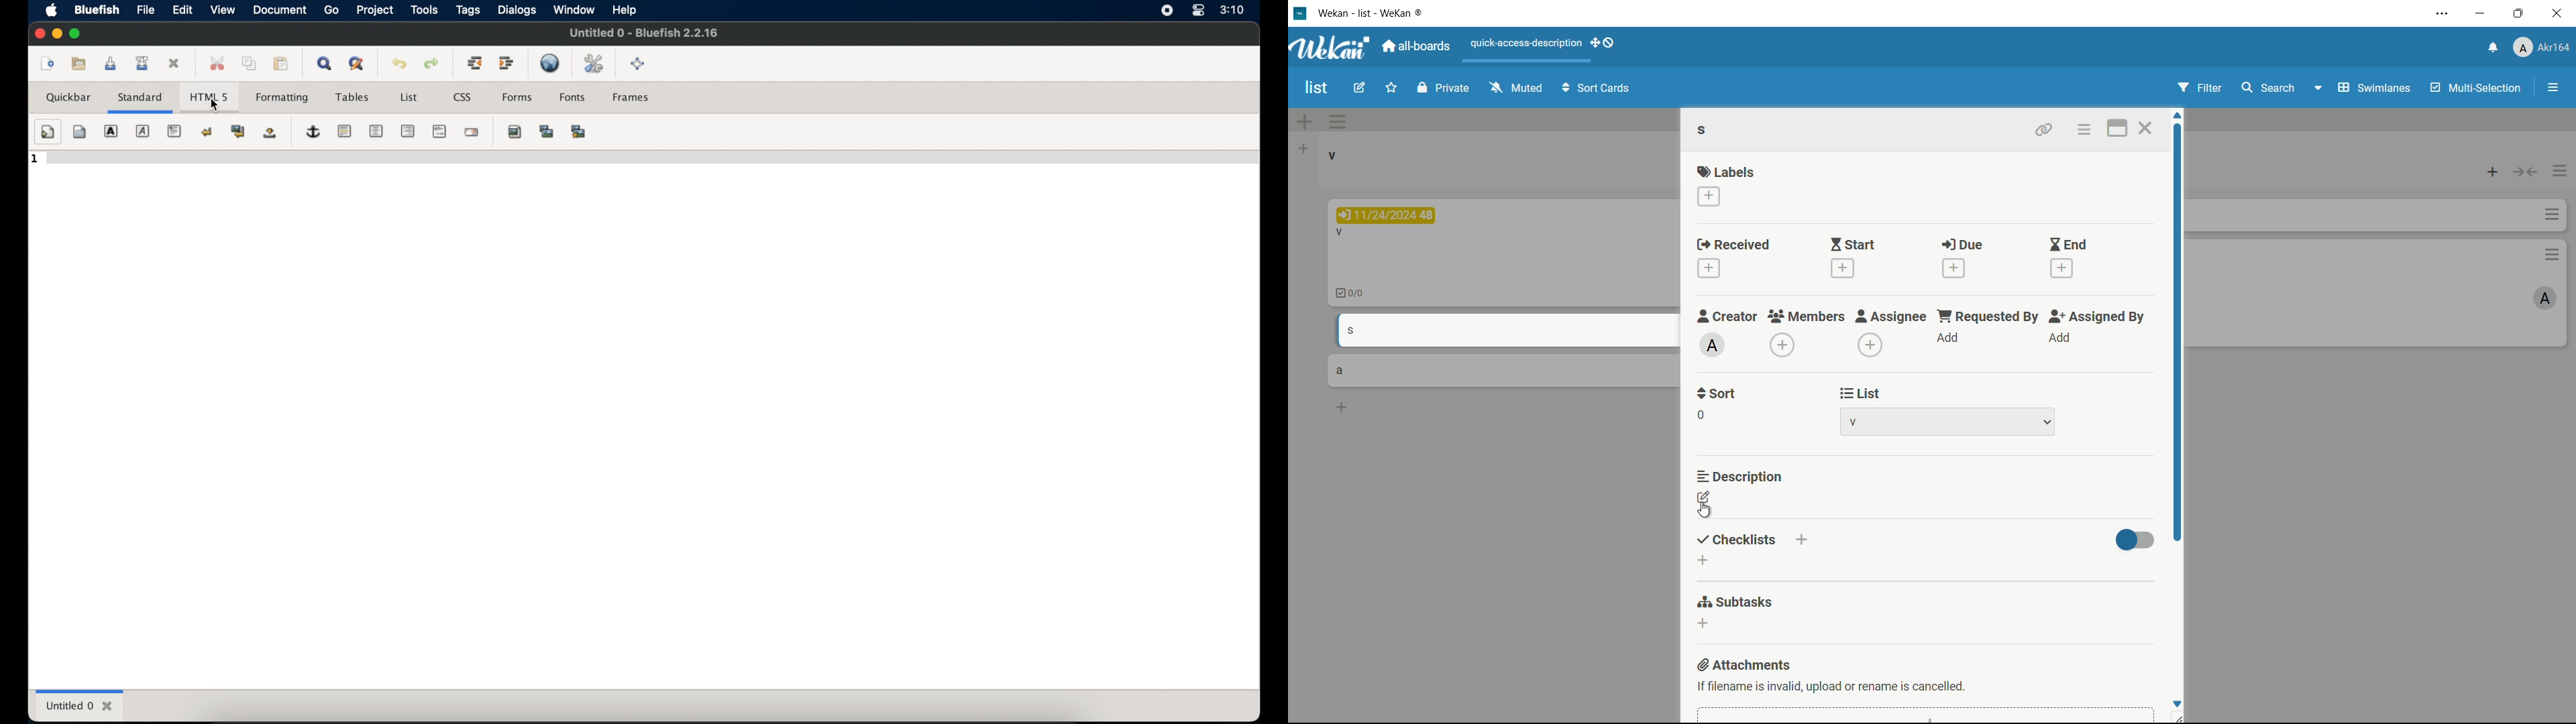 The height and width of the screenshot is (728, 2576). What do you see at coordinates (1728, 172) in the screenshot?
I see `labels` at bounding box center [1728, 172].